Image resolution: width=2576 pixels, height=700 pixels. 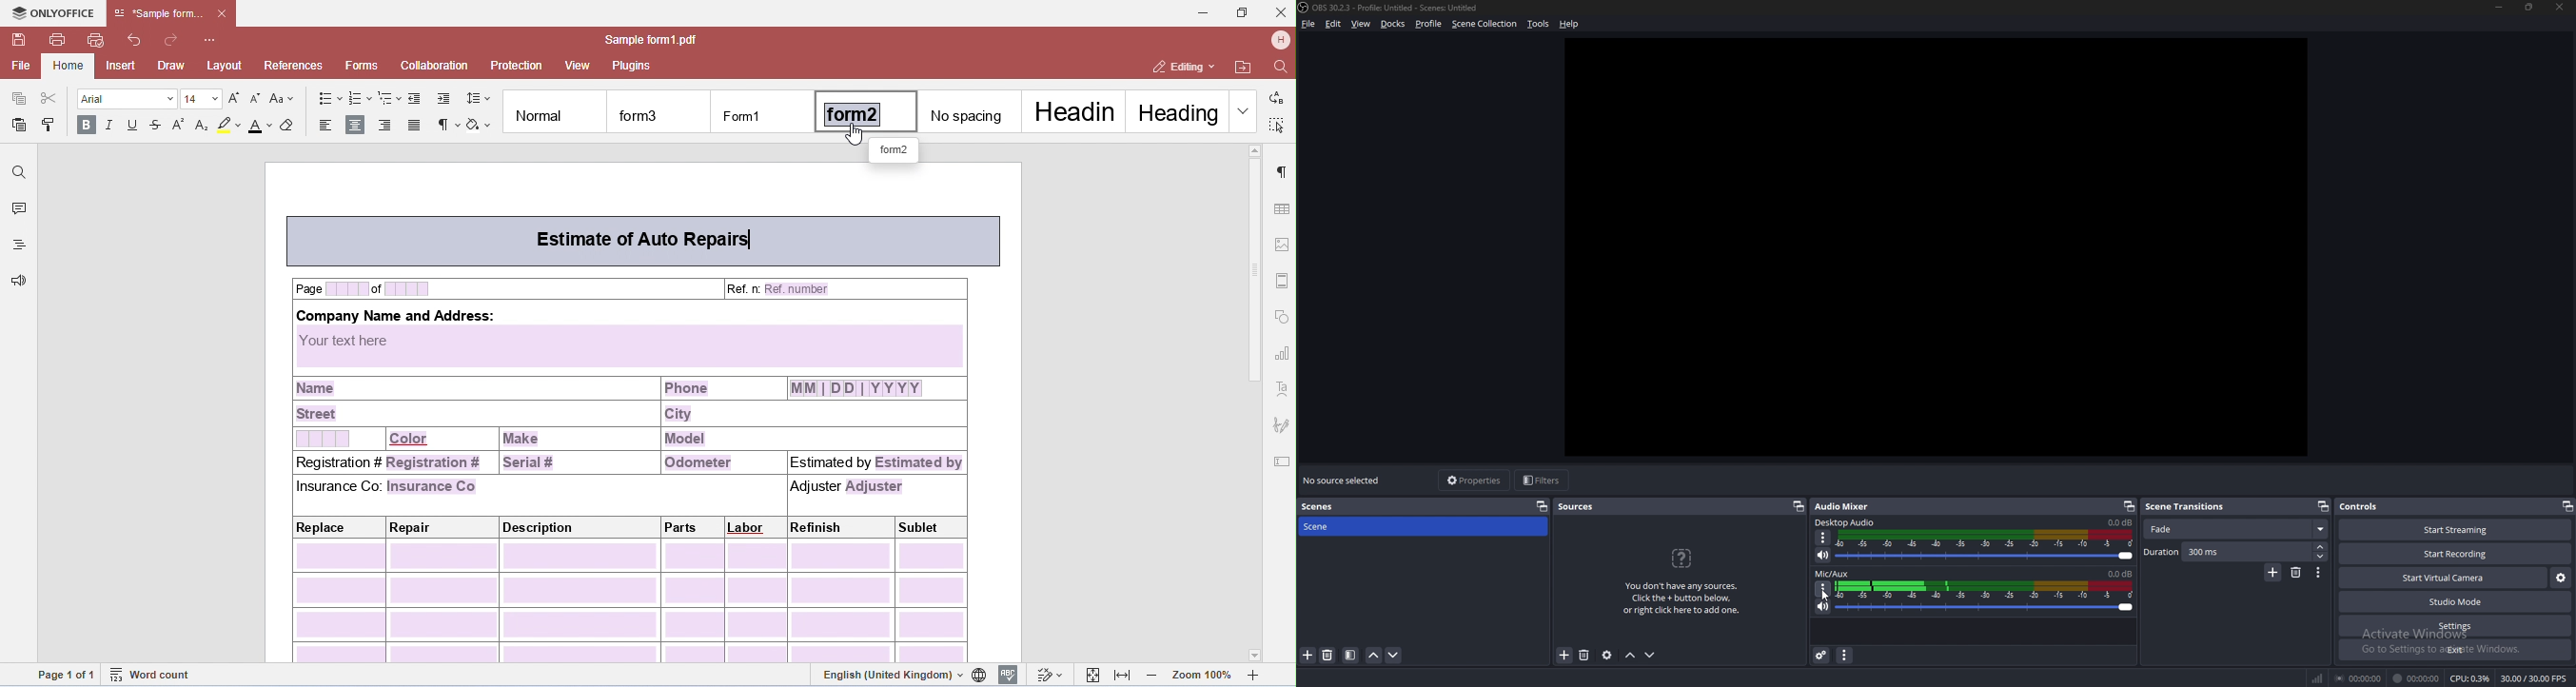 What do you see at coordinates (1941, 245) in the screenshot?
I see `preview` at bounding box center [1941, 245].